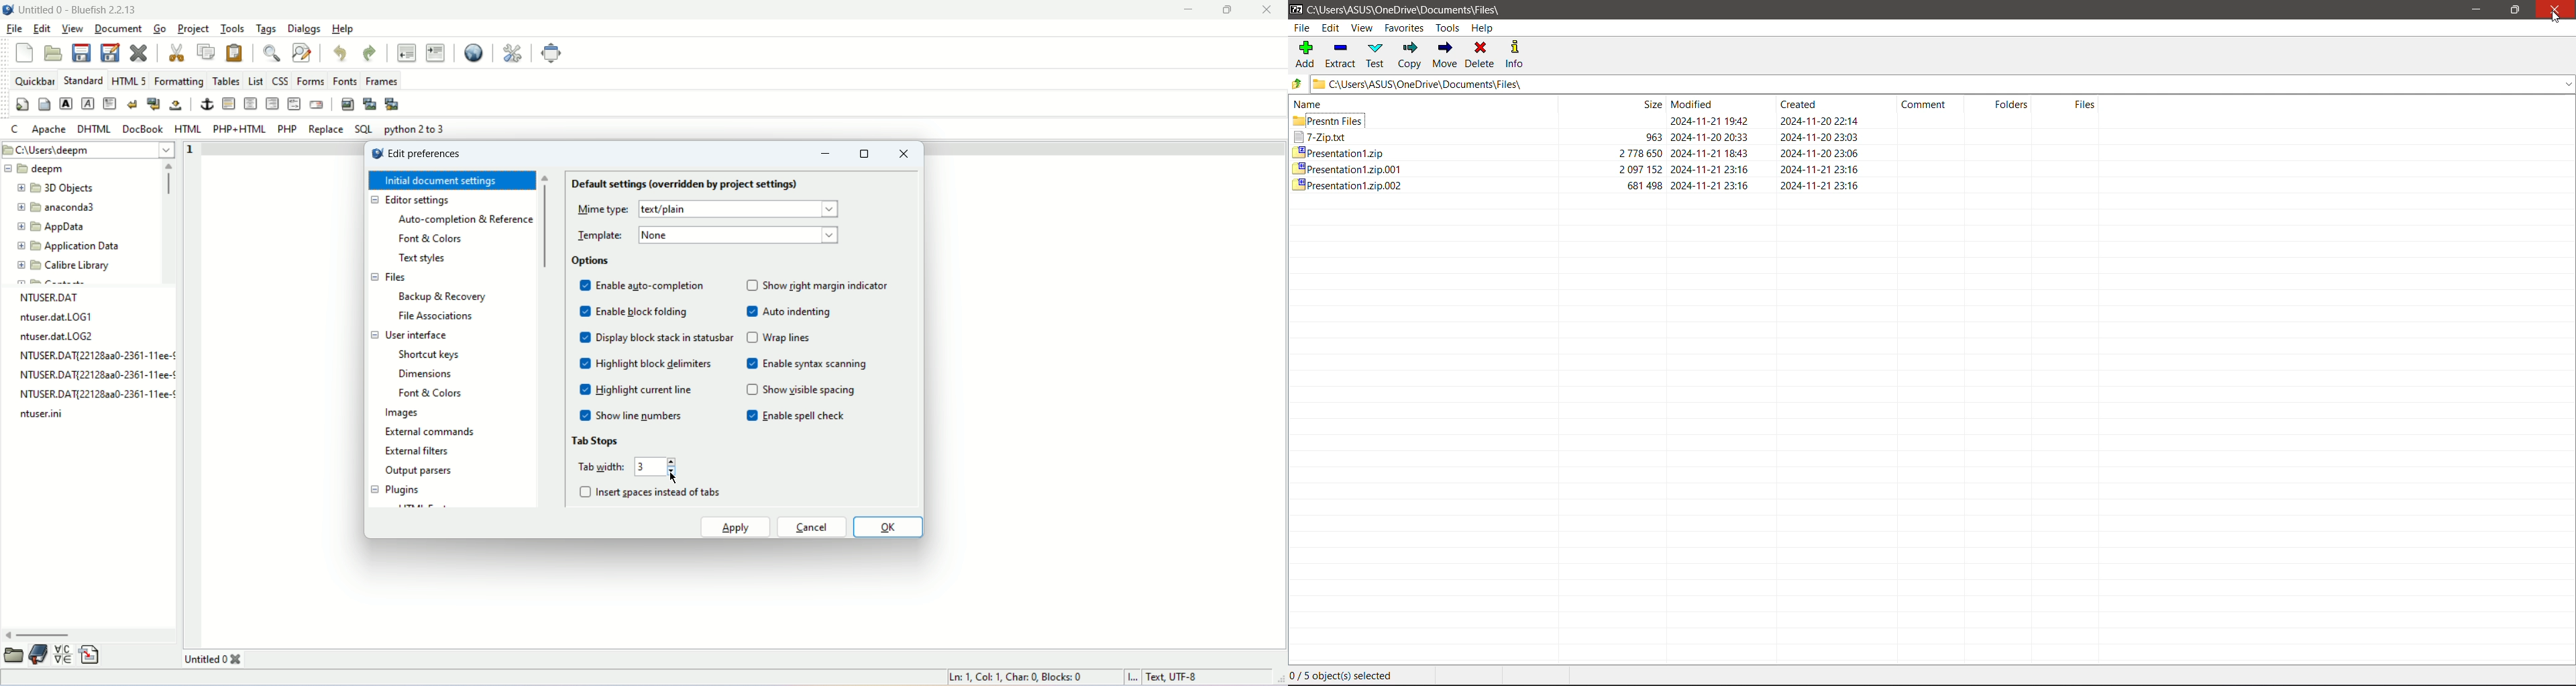 The height and width of the screenshot is (700, 2576). I want to click on ntuser.dat.LOG1, so click(52, 319).